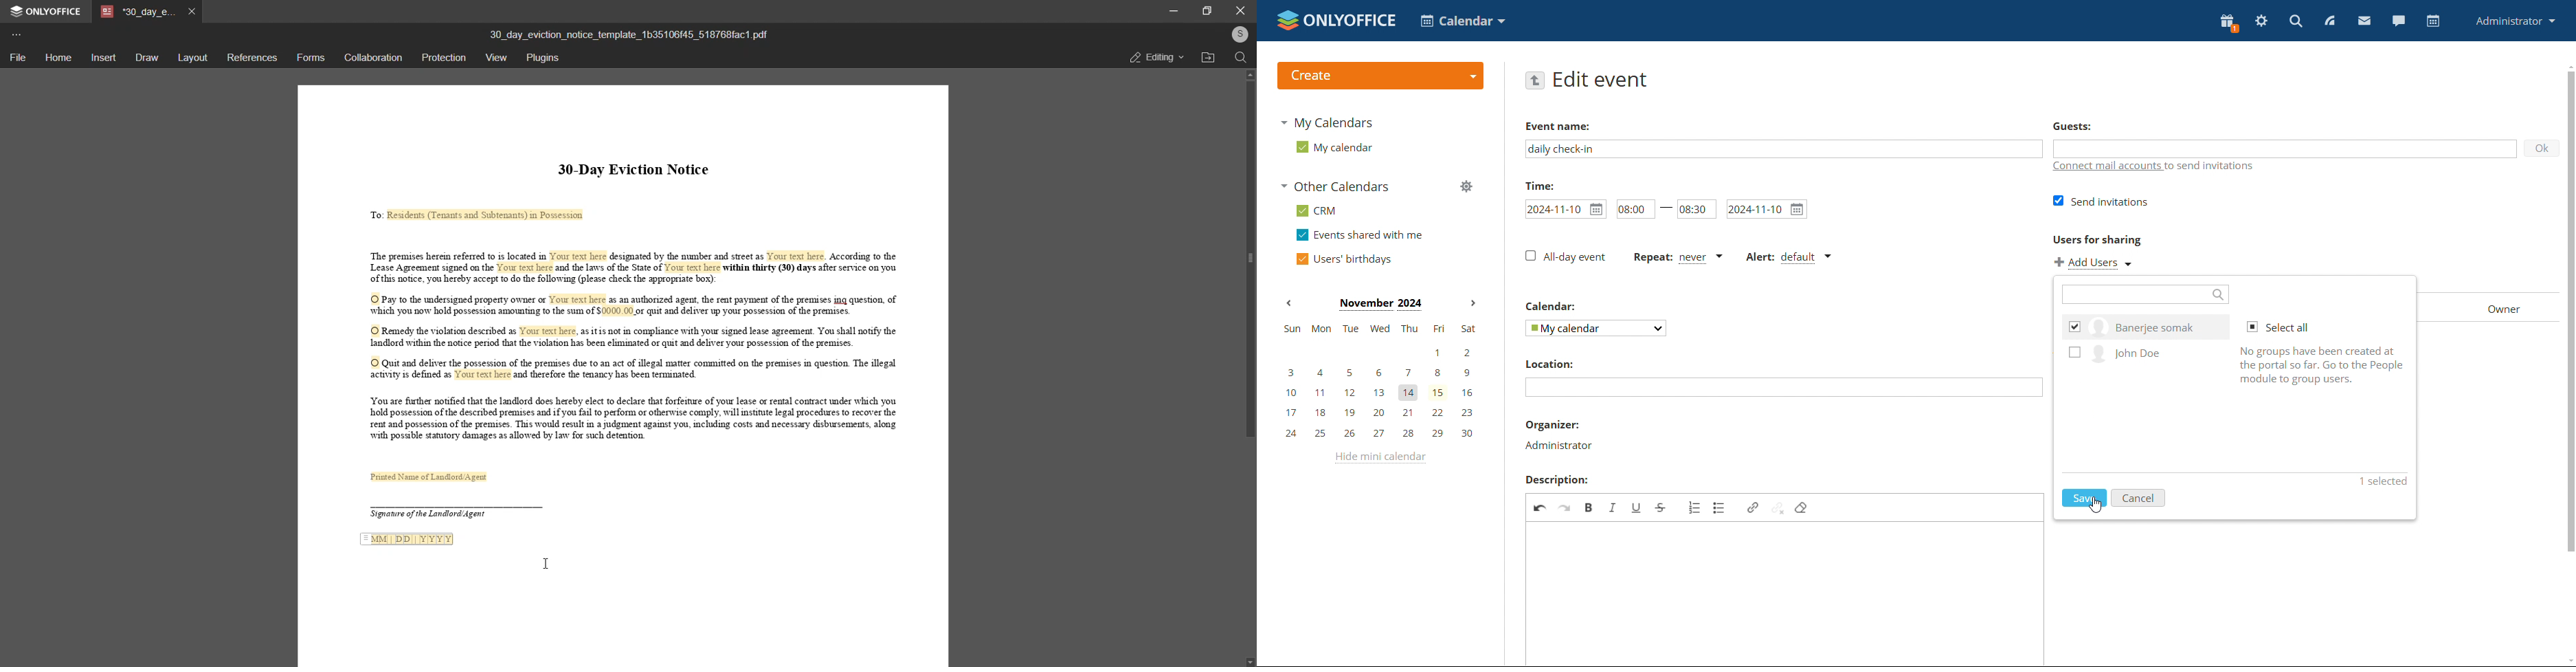 This screenshot has width=2576, height=672. I want to click on redo, so click(1566, 507).